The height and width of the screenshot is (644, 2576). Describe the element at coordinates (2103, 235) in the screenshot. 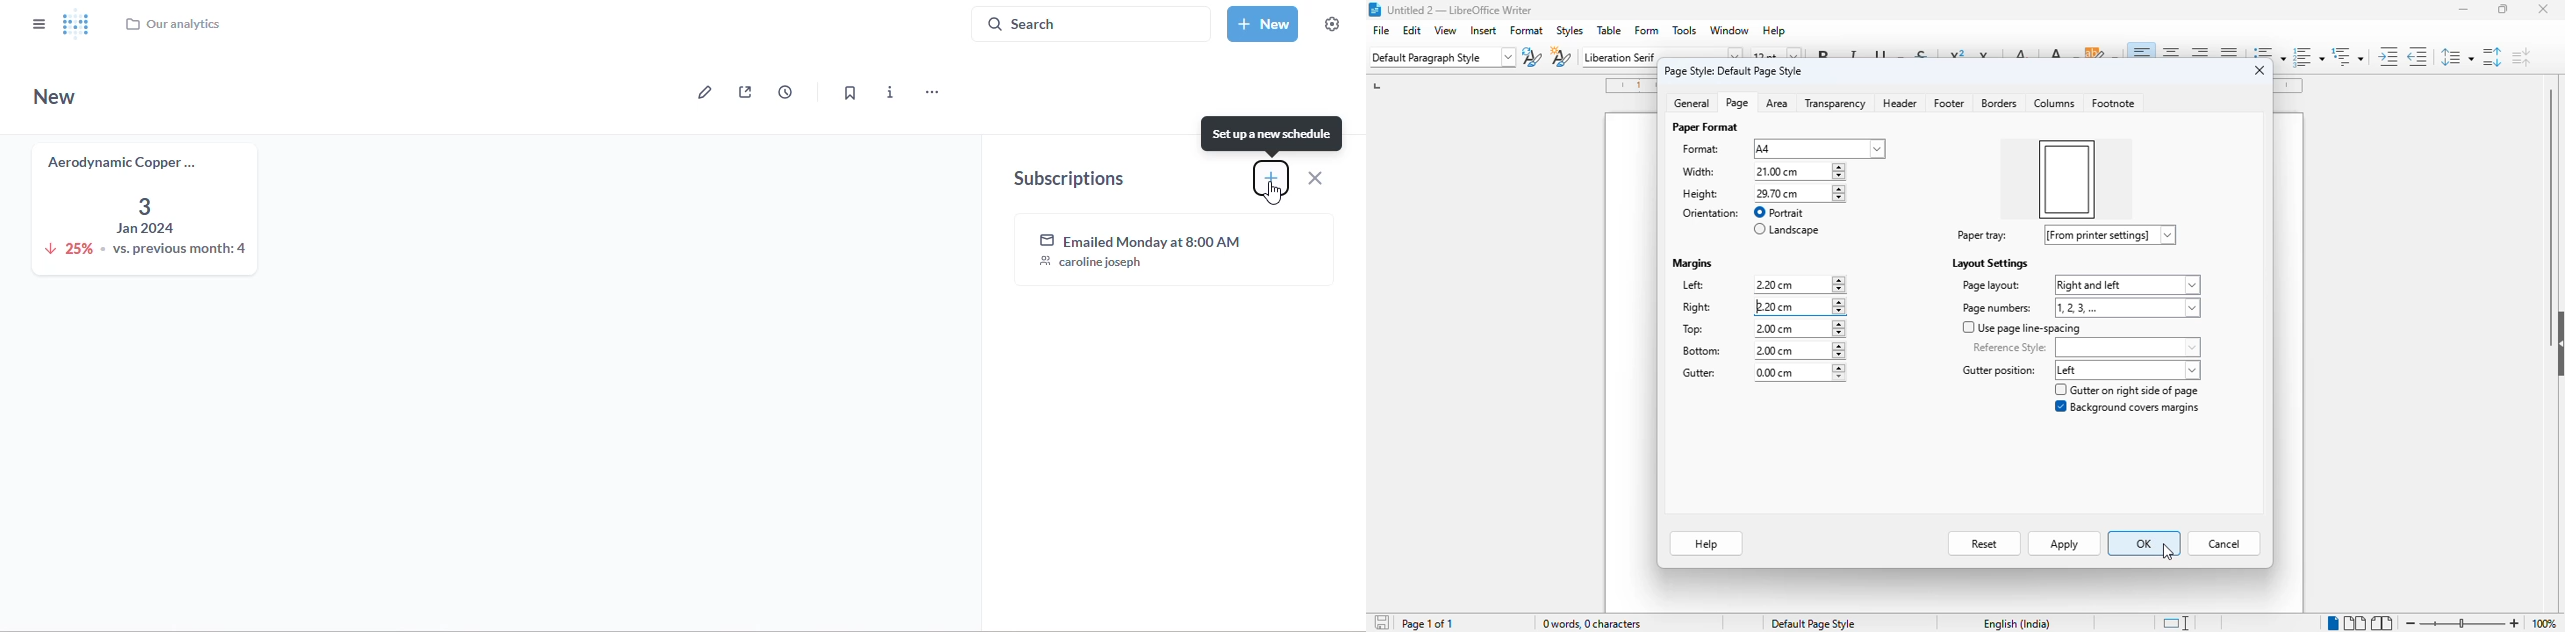

I see `paper tray options` at that location.